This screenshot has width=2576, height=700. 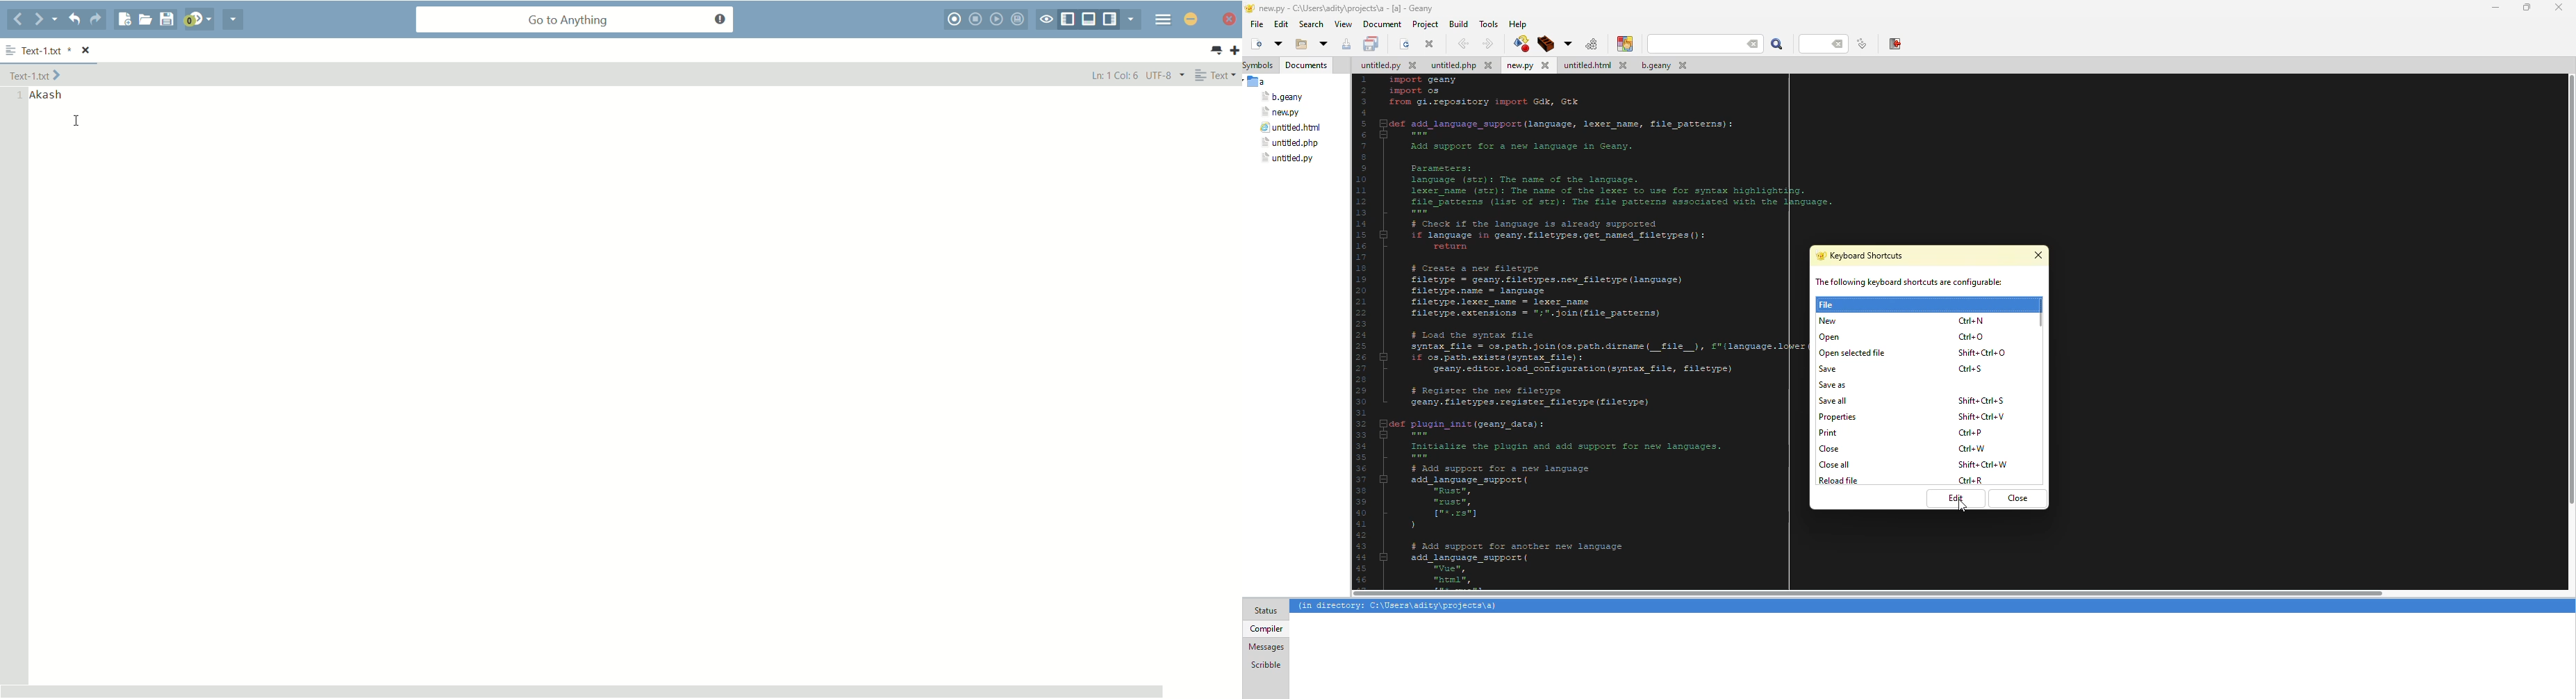 What do you see at coordinates (1778, 44) in the screenshot?
I see `search` at bounding box center [1778, 44].